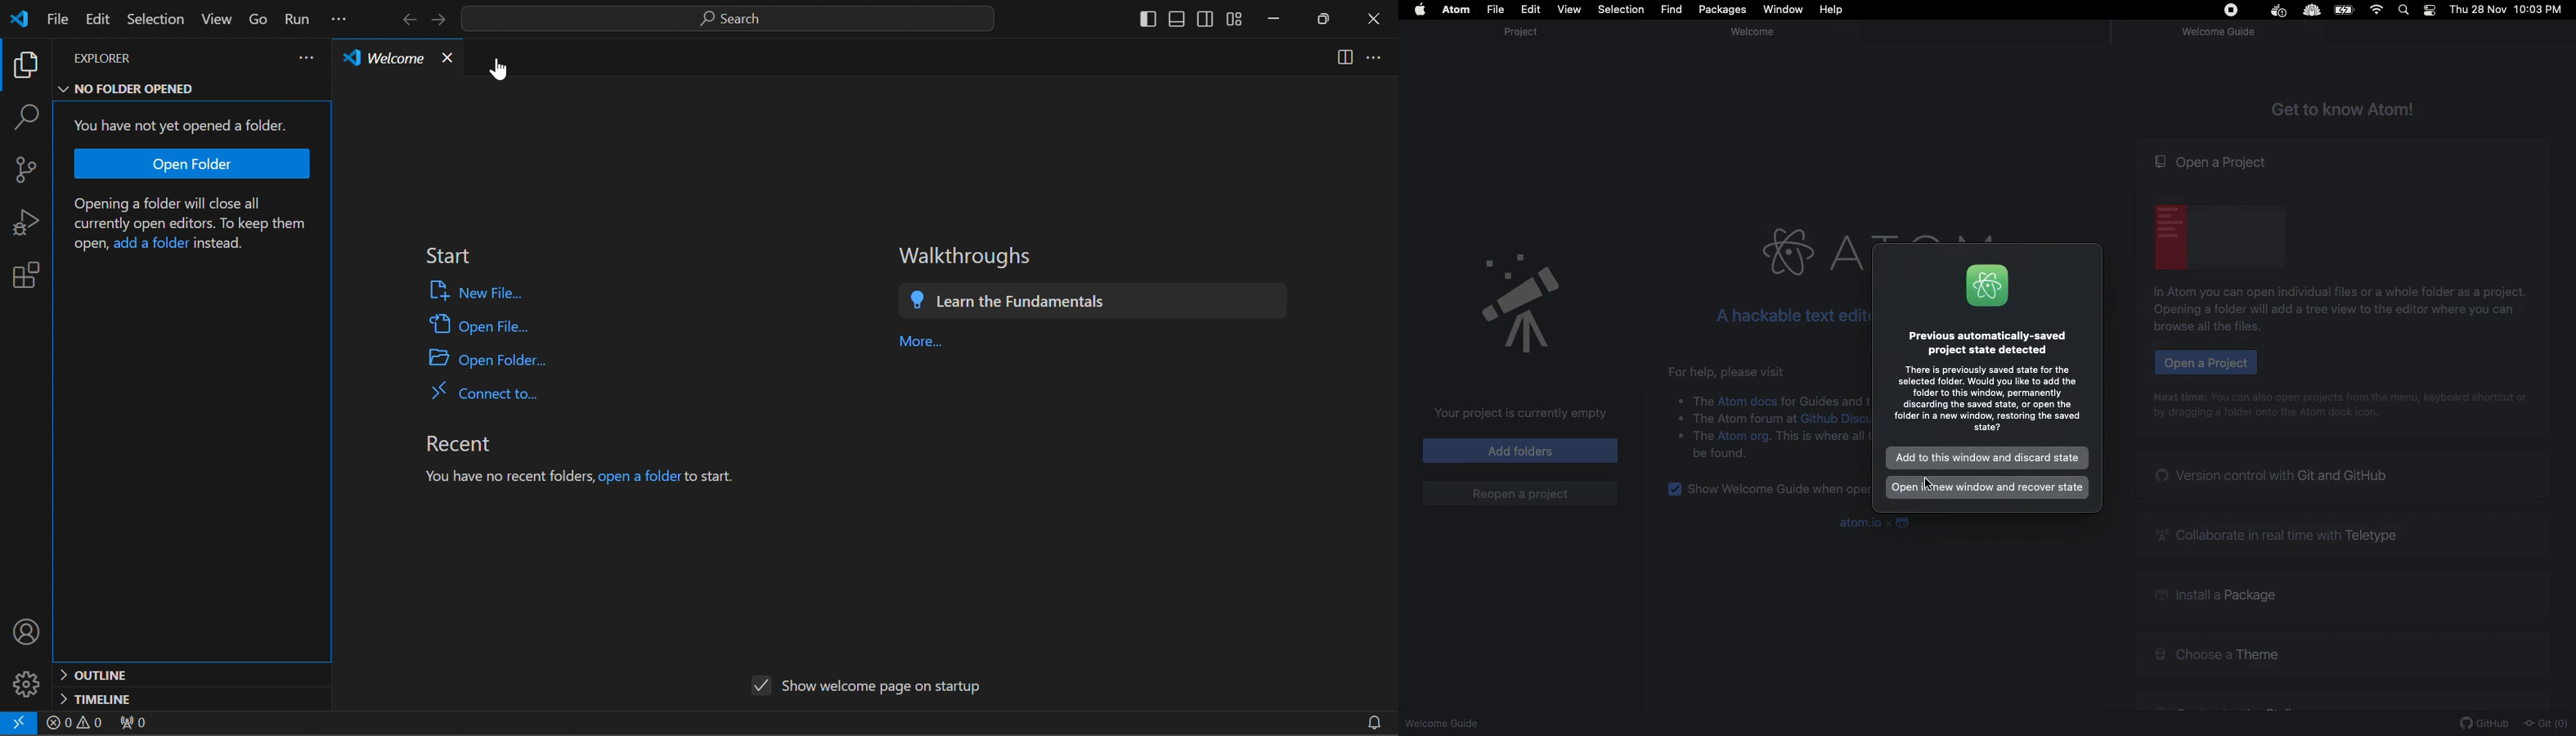 This screenshot has height=756, width=2576. What do you see at coordinates (1704, 439) in the screenshot?
I see `text` at bounding box center [1704, 439].